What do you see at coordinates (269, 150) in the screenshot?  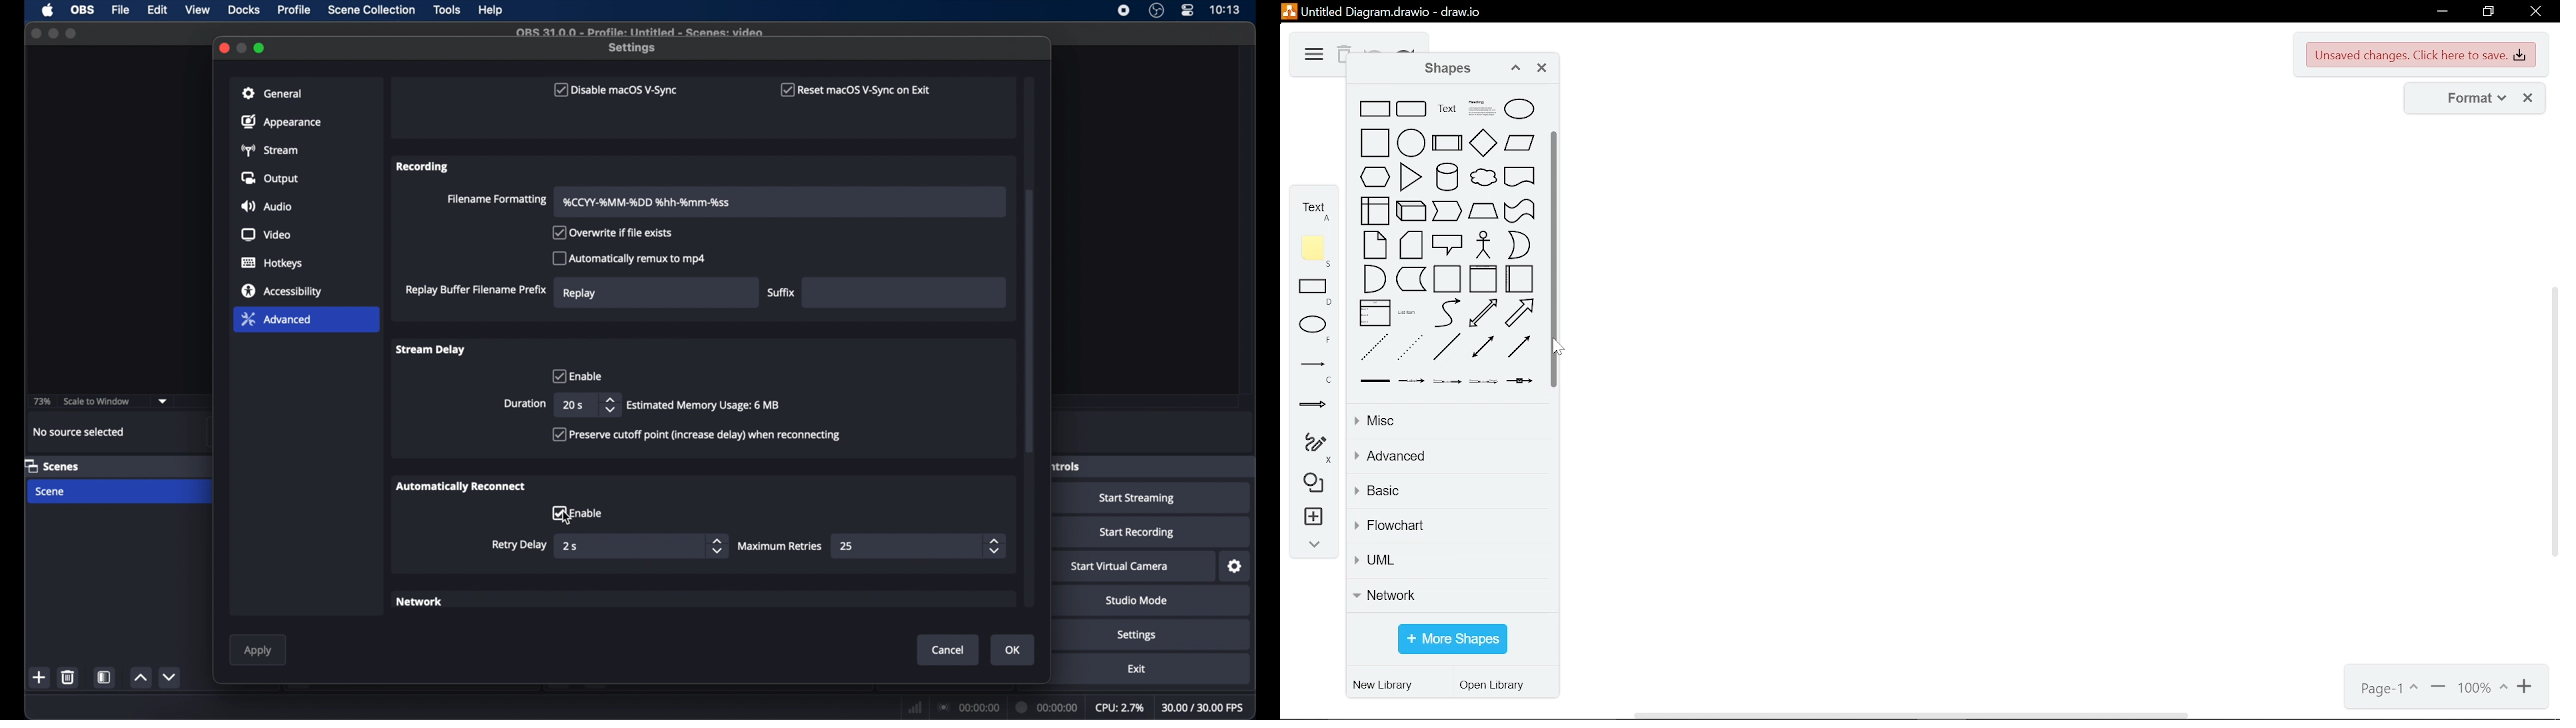 I see `stream` at bounding box center [269, 150].